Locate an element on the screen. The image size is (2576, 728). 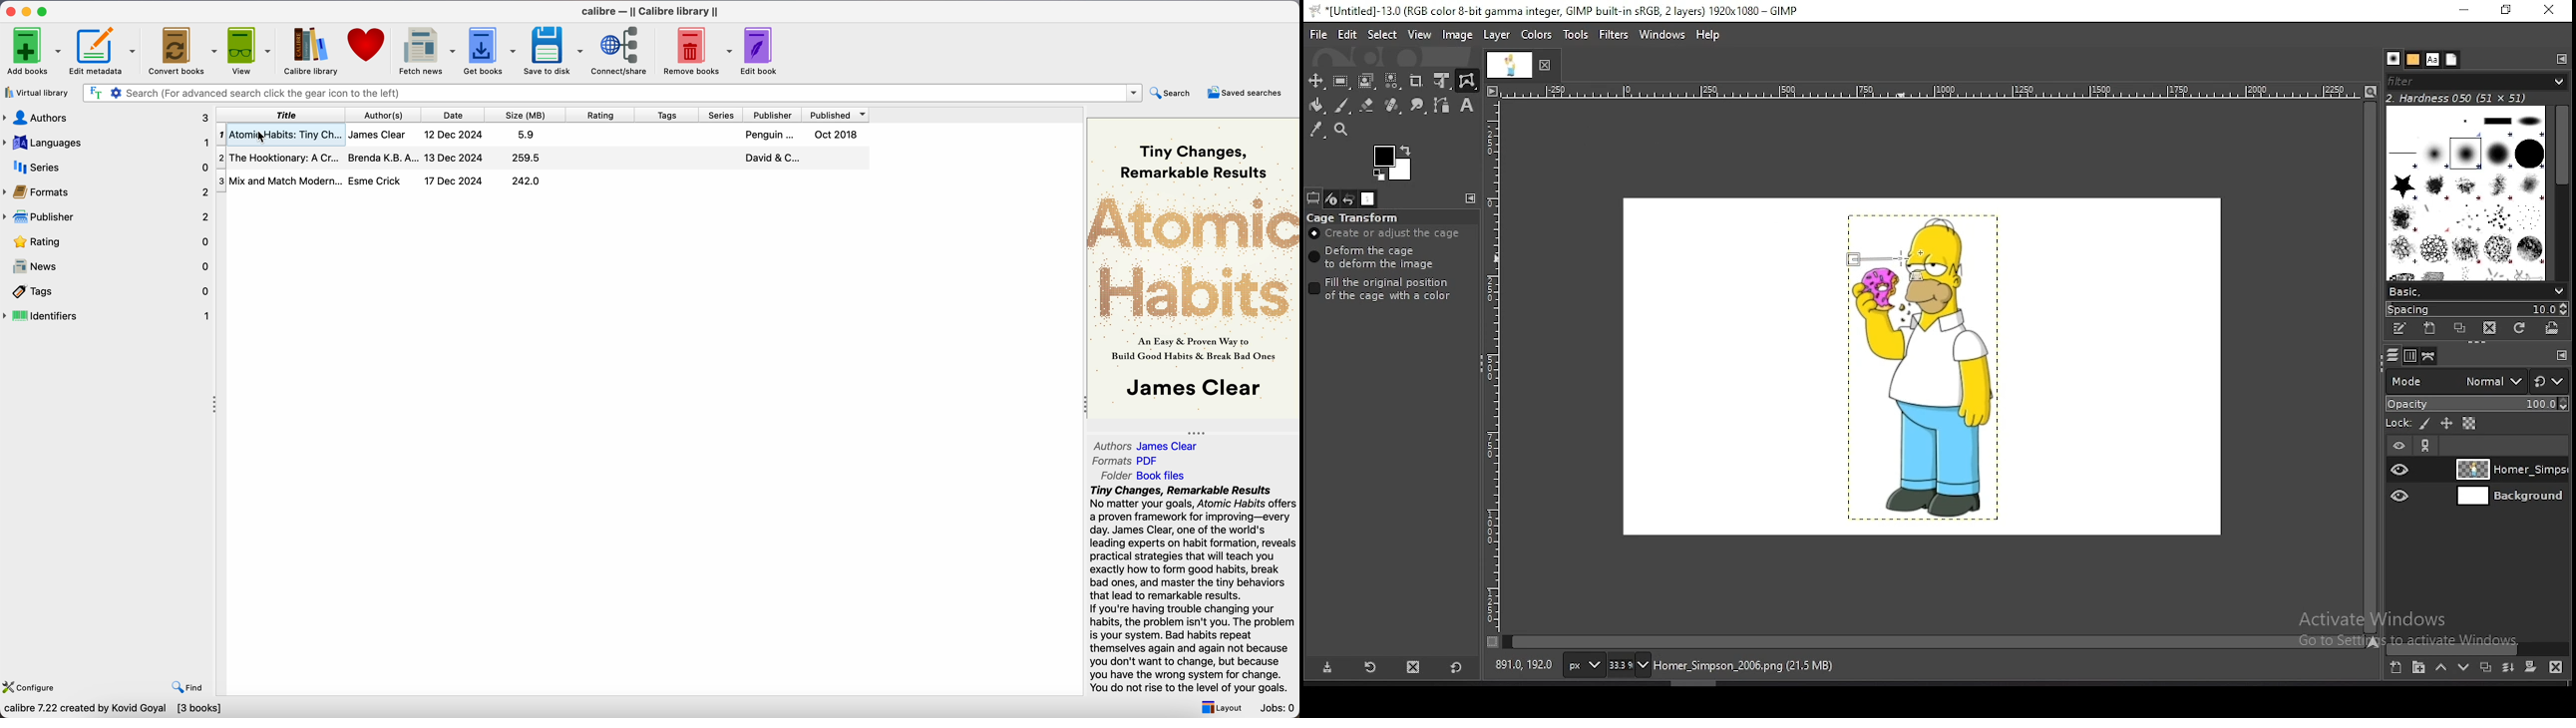
Jobs: 0 is located at coordinates (1278, 707).